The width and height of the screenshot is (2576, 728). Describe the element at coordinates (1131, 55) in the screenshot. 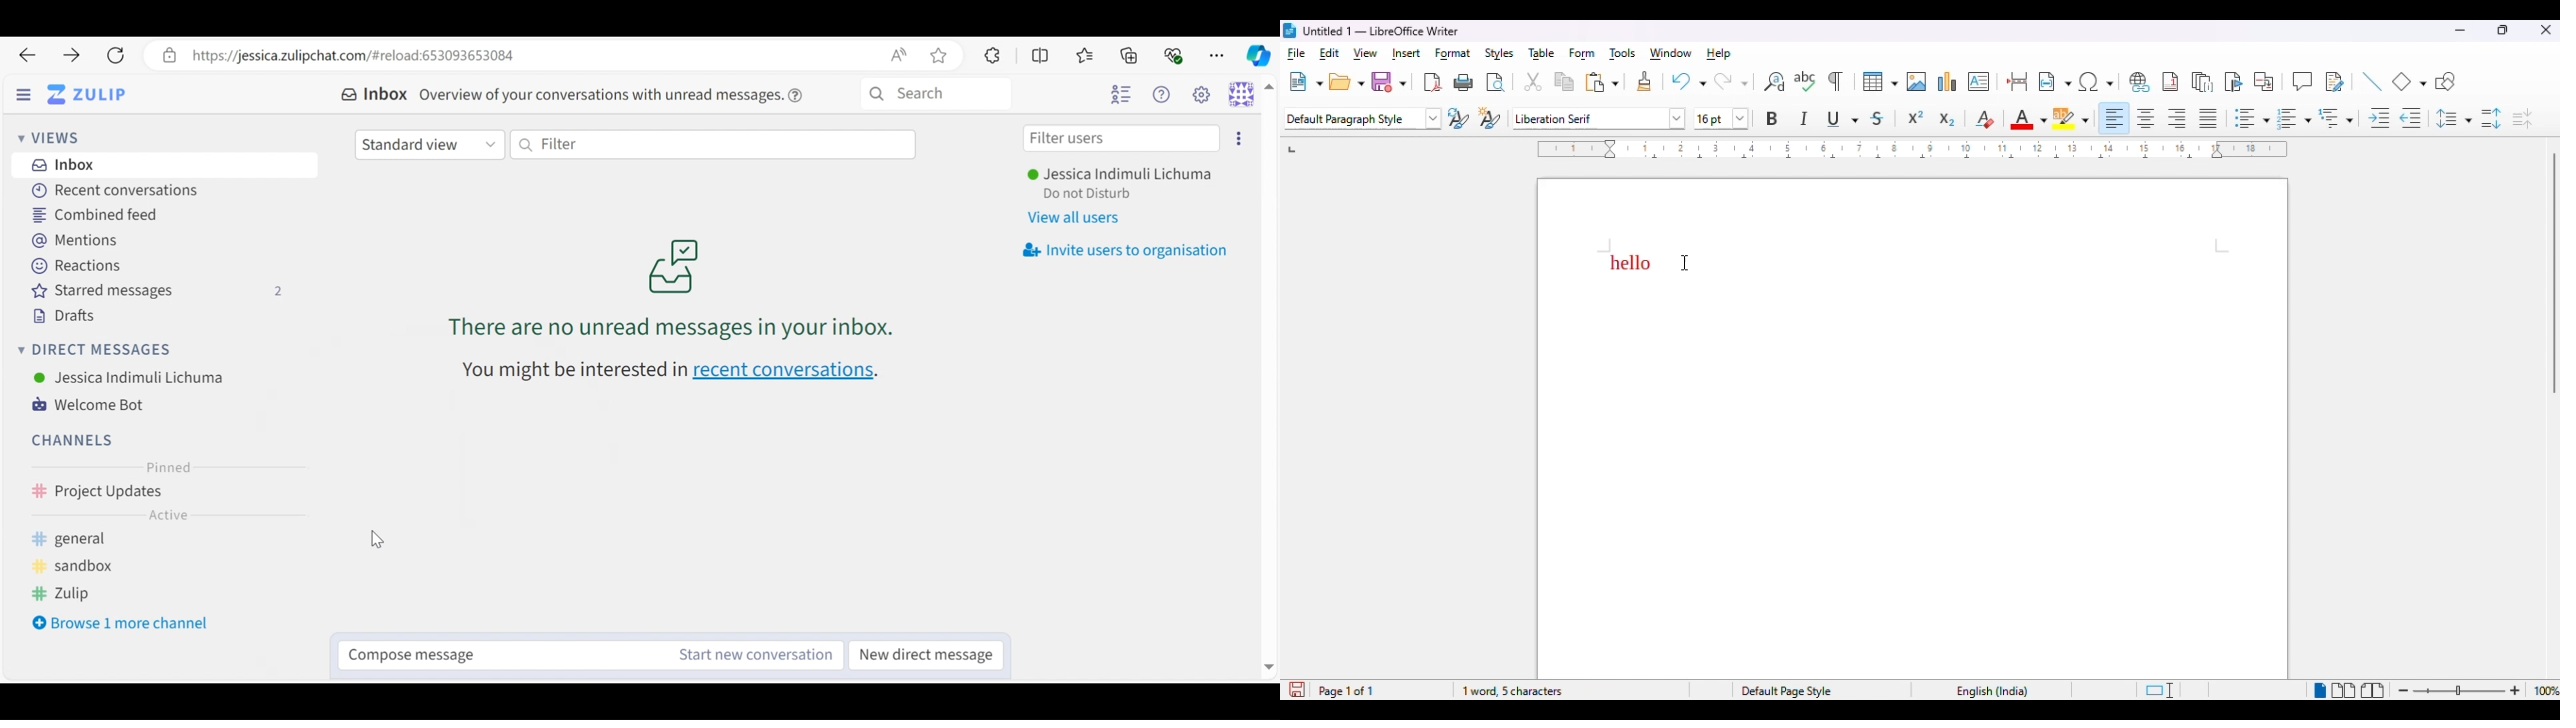

I see `Collections` at that location.